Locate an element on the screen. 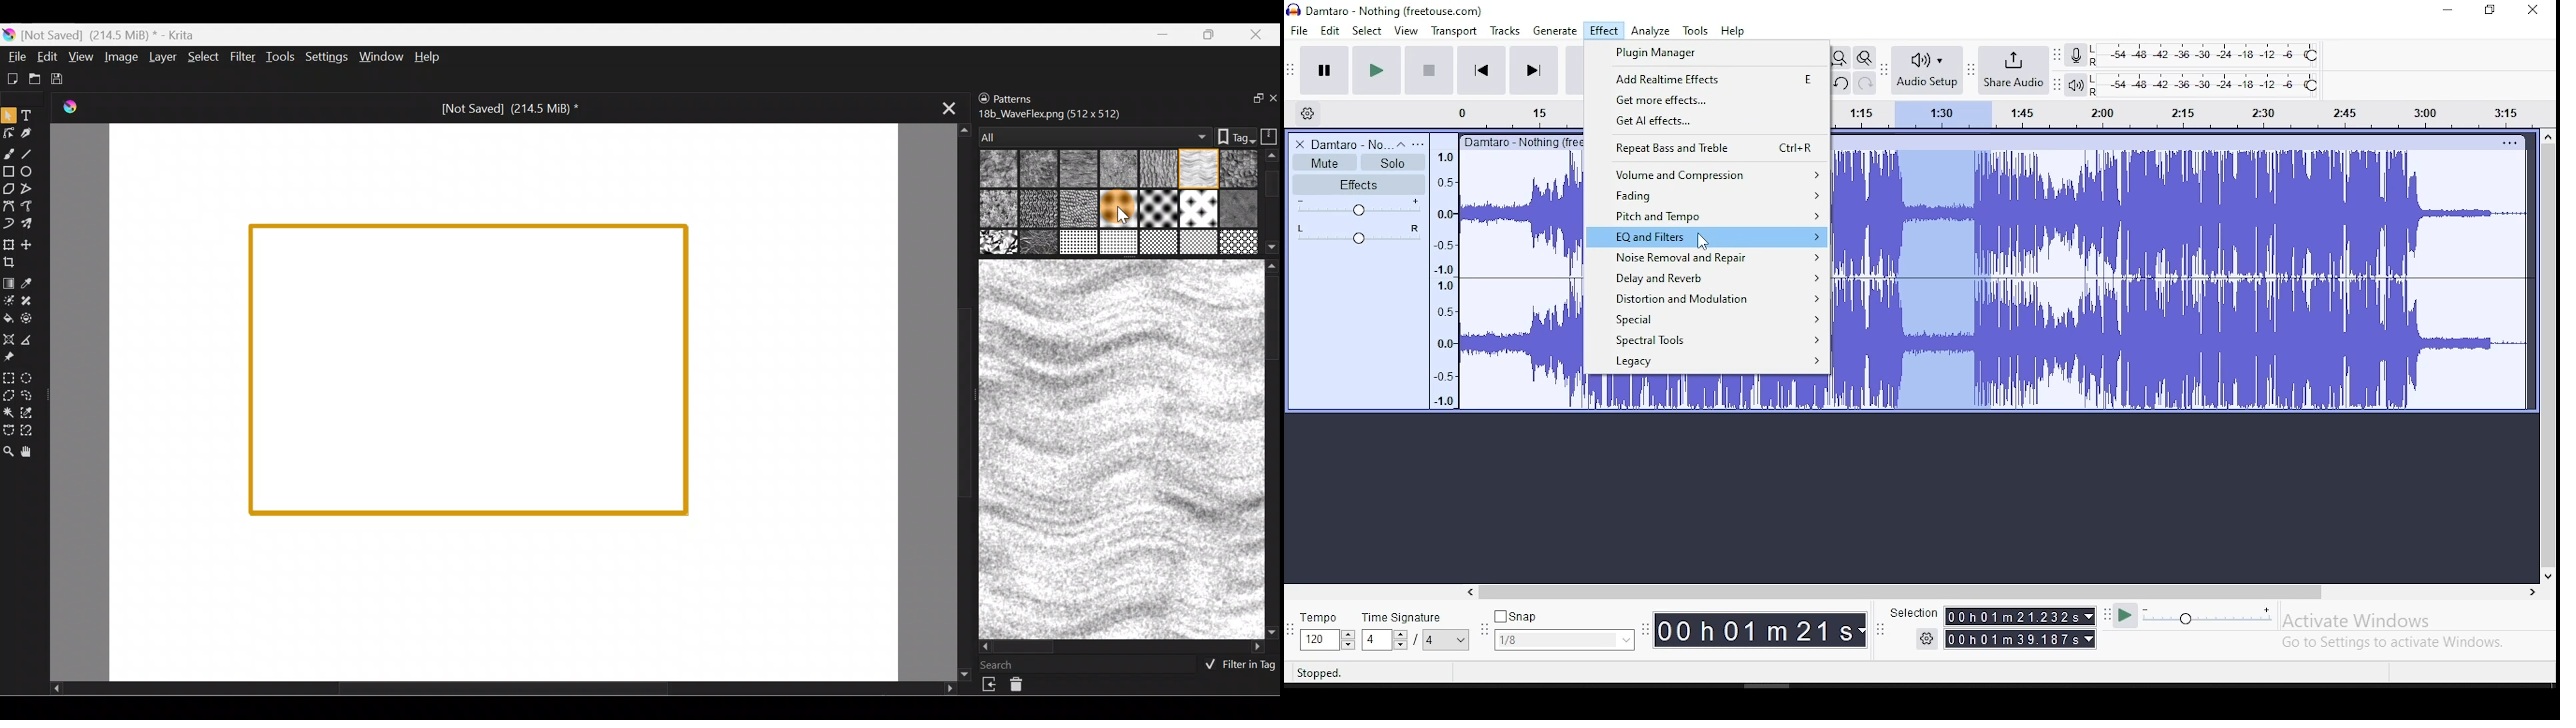 The image size is (2576, 728). 02b Wooftissue.png is located at coordinates (1075, 169).